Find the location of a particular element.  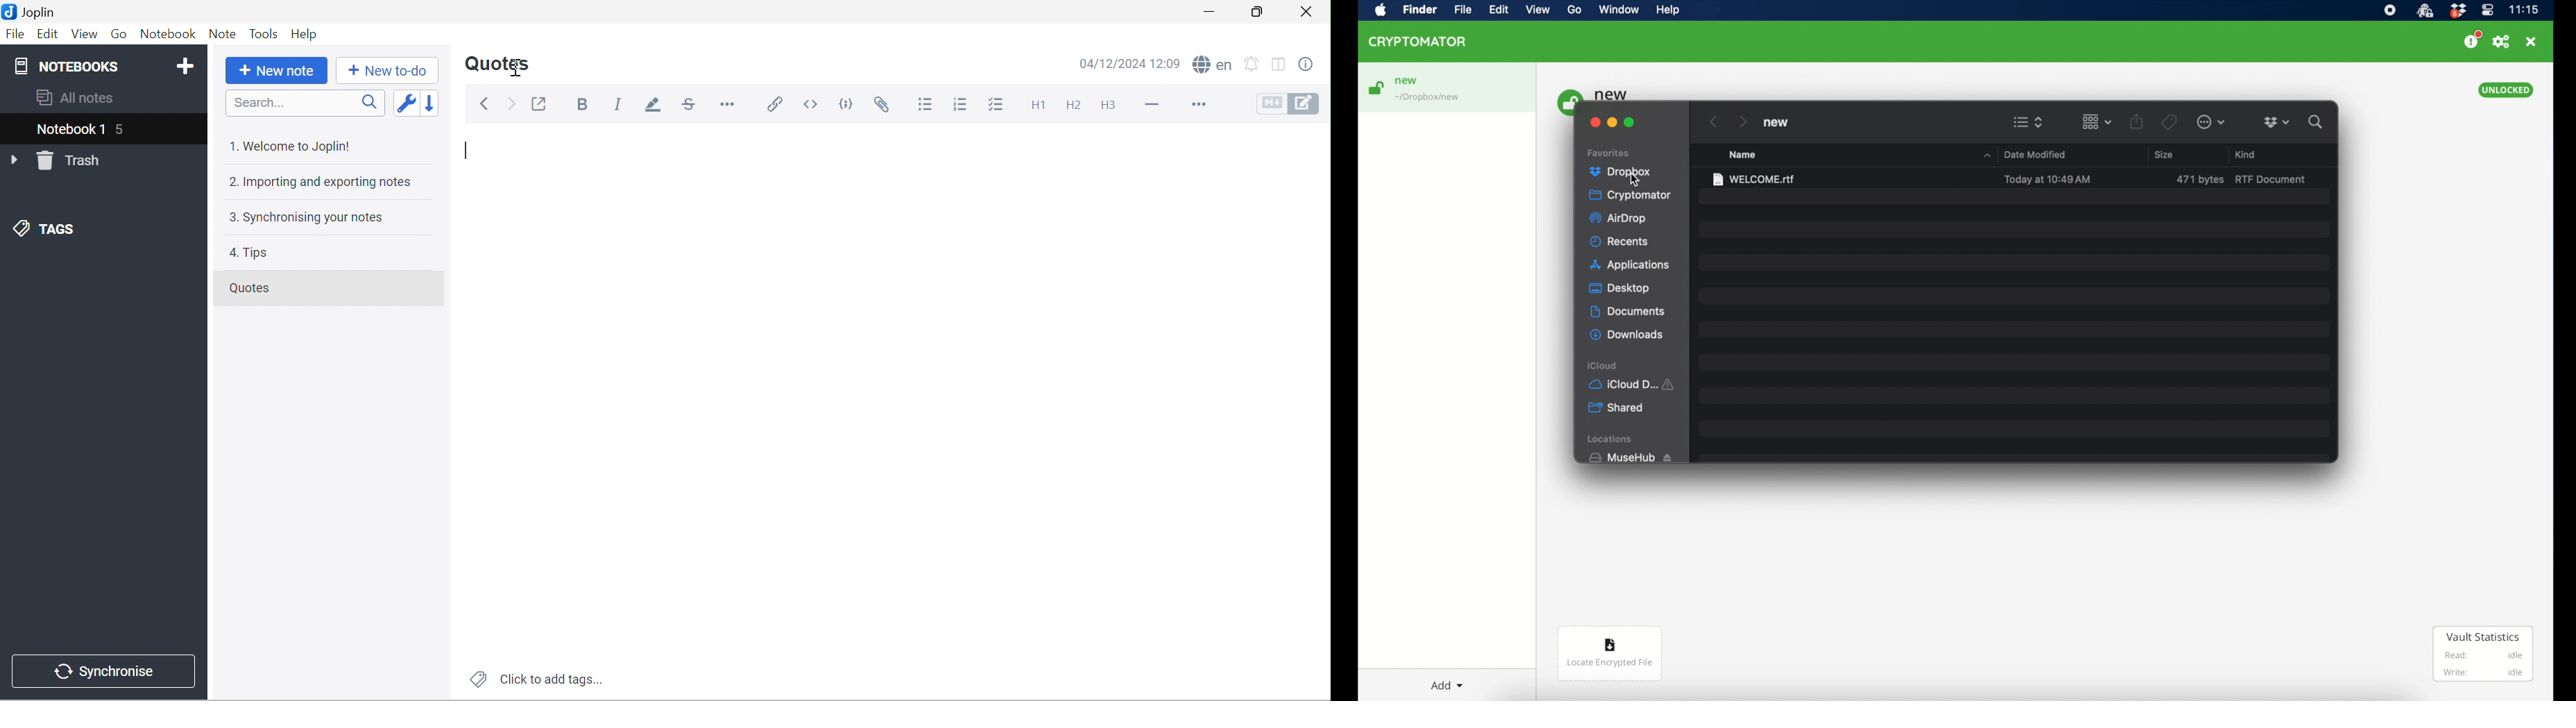

Restore Down is located at coordinates (1261, 12).